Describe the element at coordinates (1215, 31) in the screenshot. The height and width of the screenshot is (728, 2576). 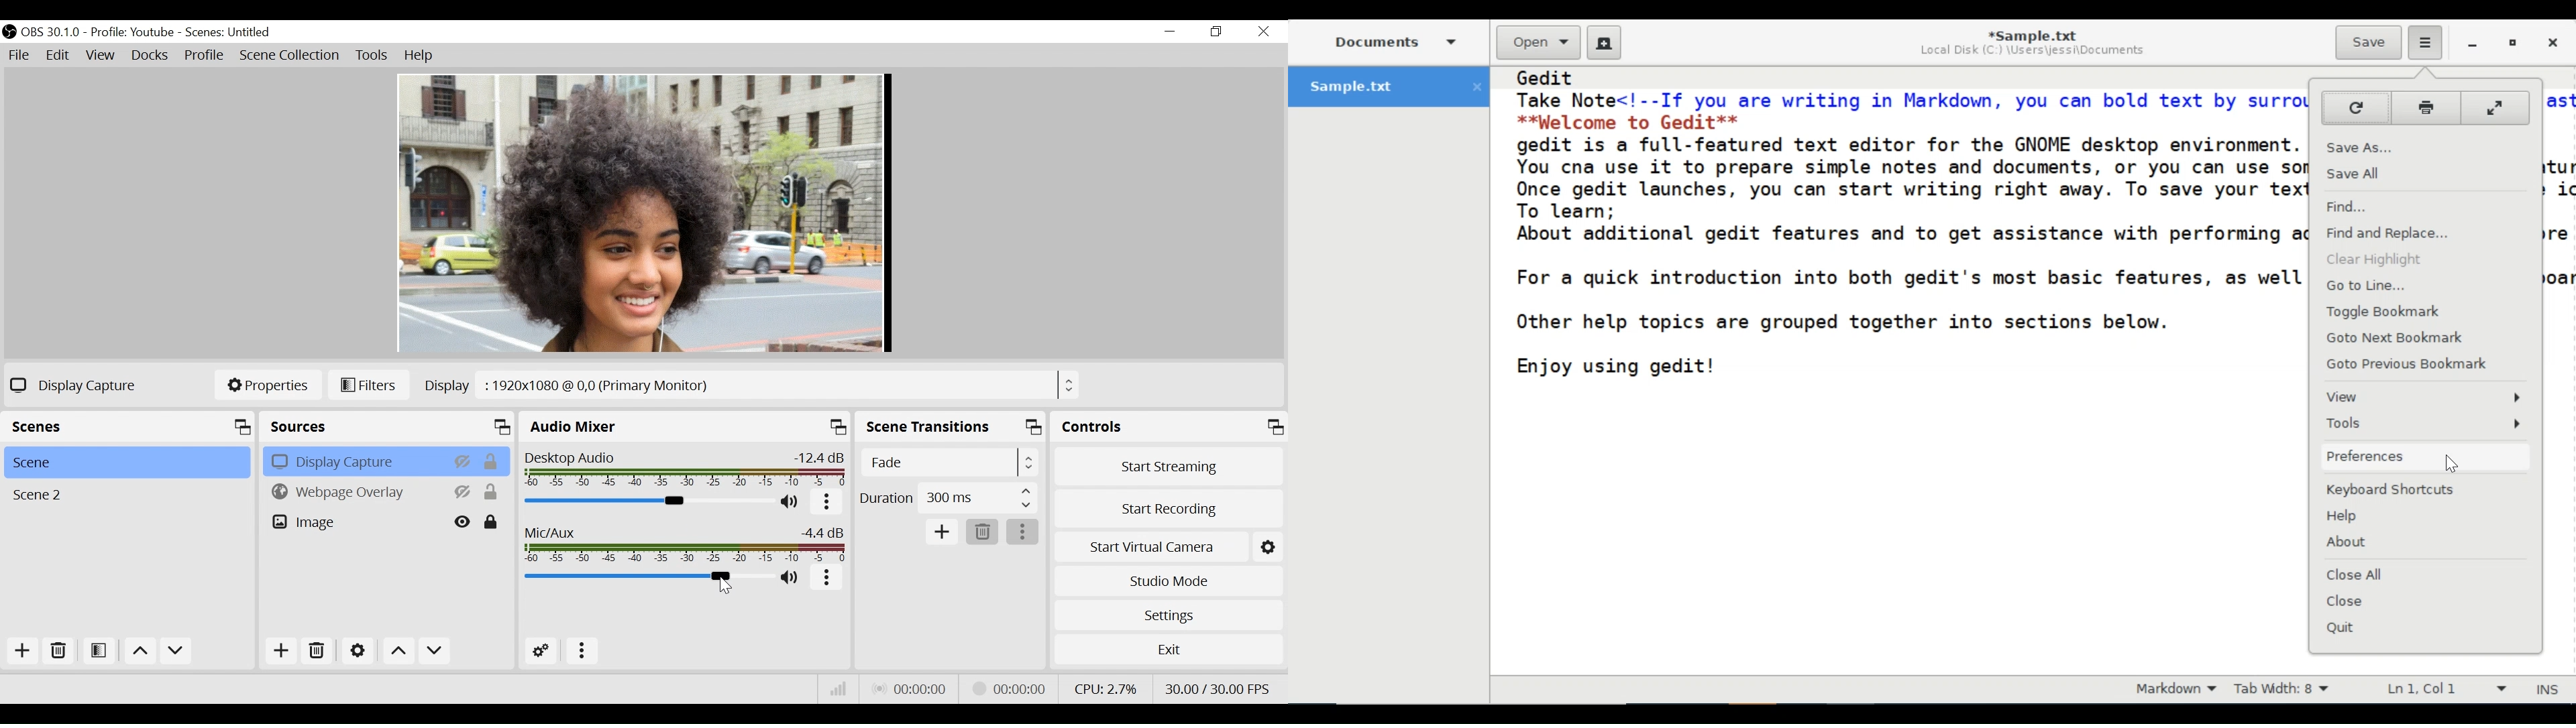
I see `Restore` at that location.